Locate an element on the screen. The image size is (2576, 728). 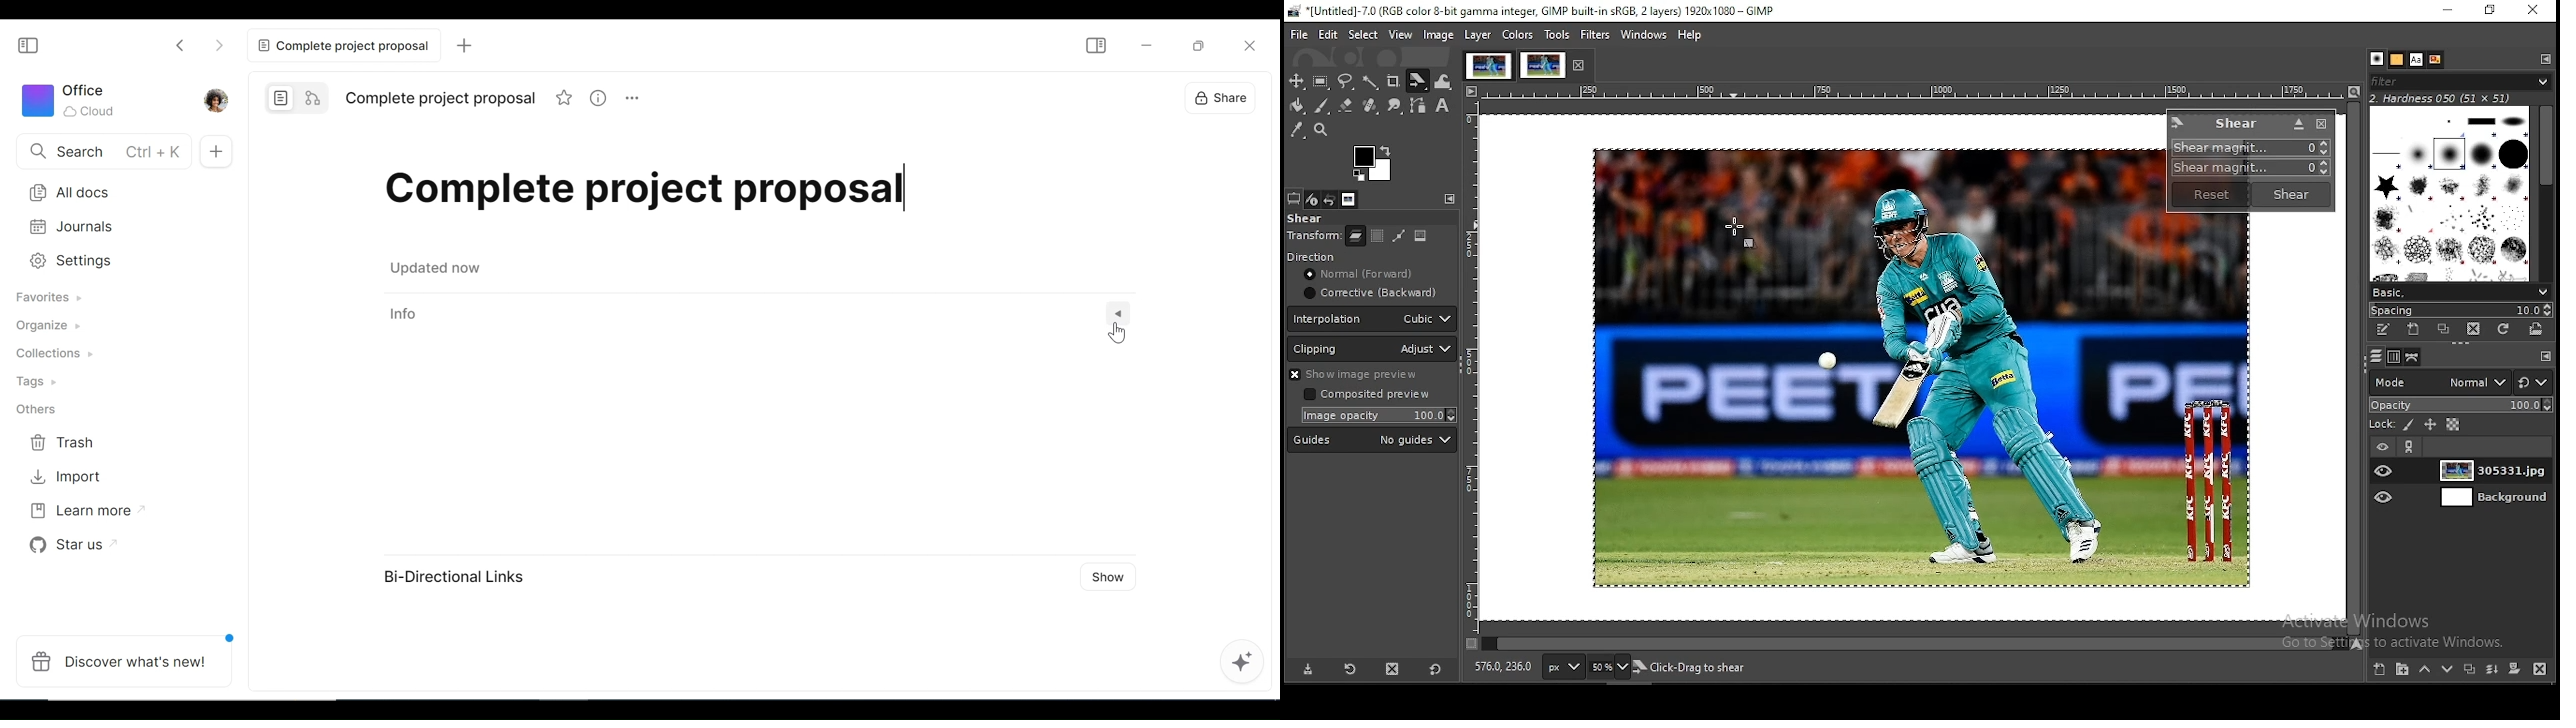
Add New  is located at coordinates (219, 151).